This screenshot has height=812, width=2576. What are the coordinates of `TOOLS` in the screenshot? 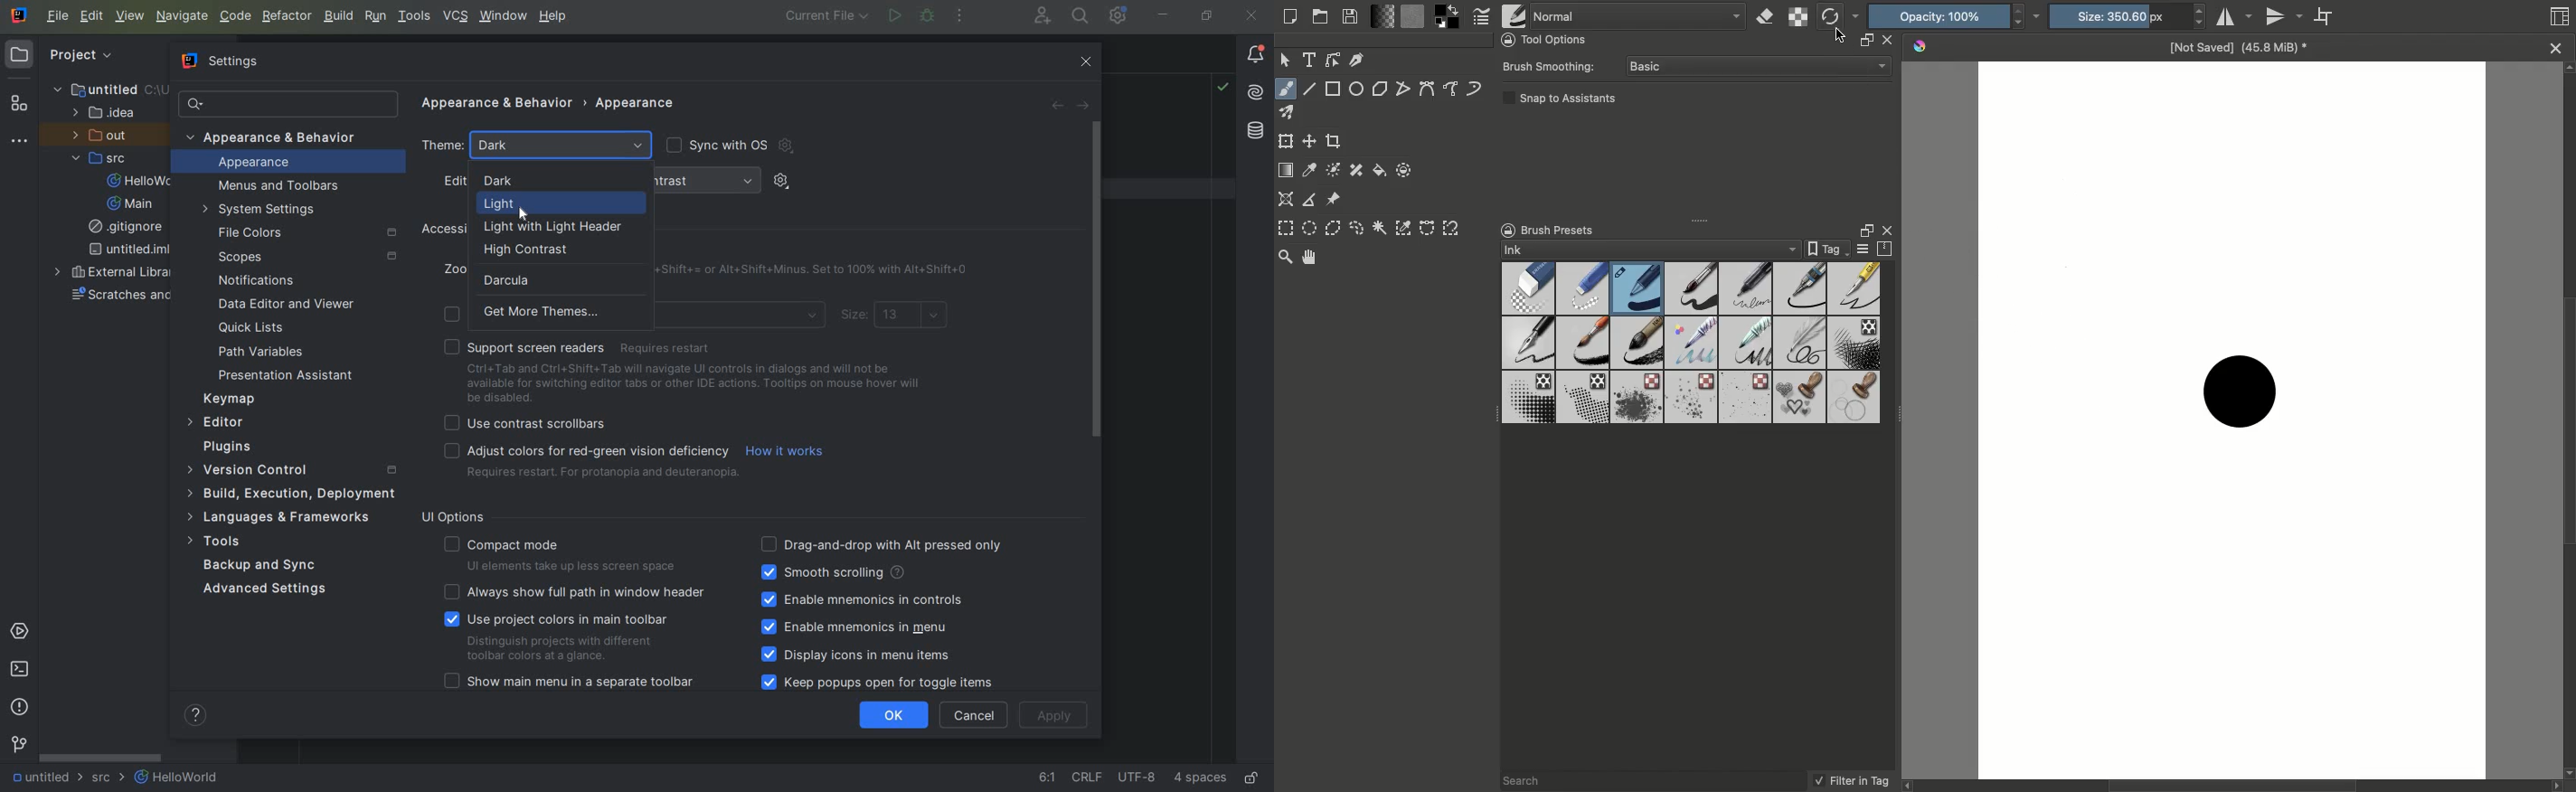 It's located at (228, 542).